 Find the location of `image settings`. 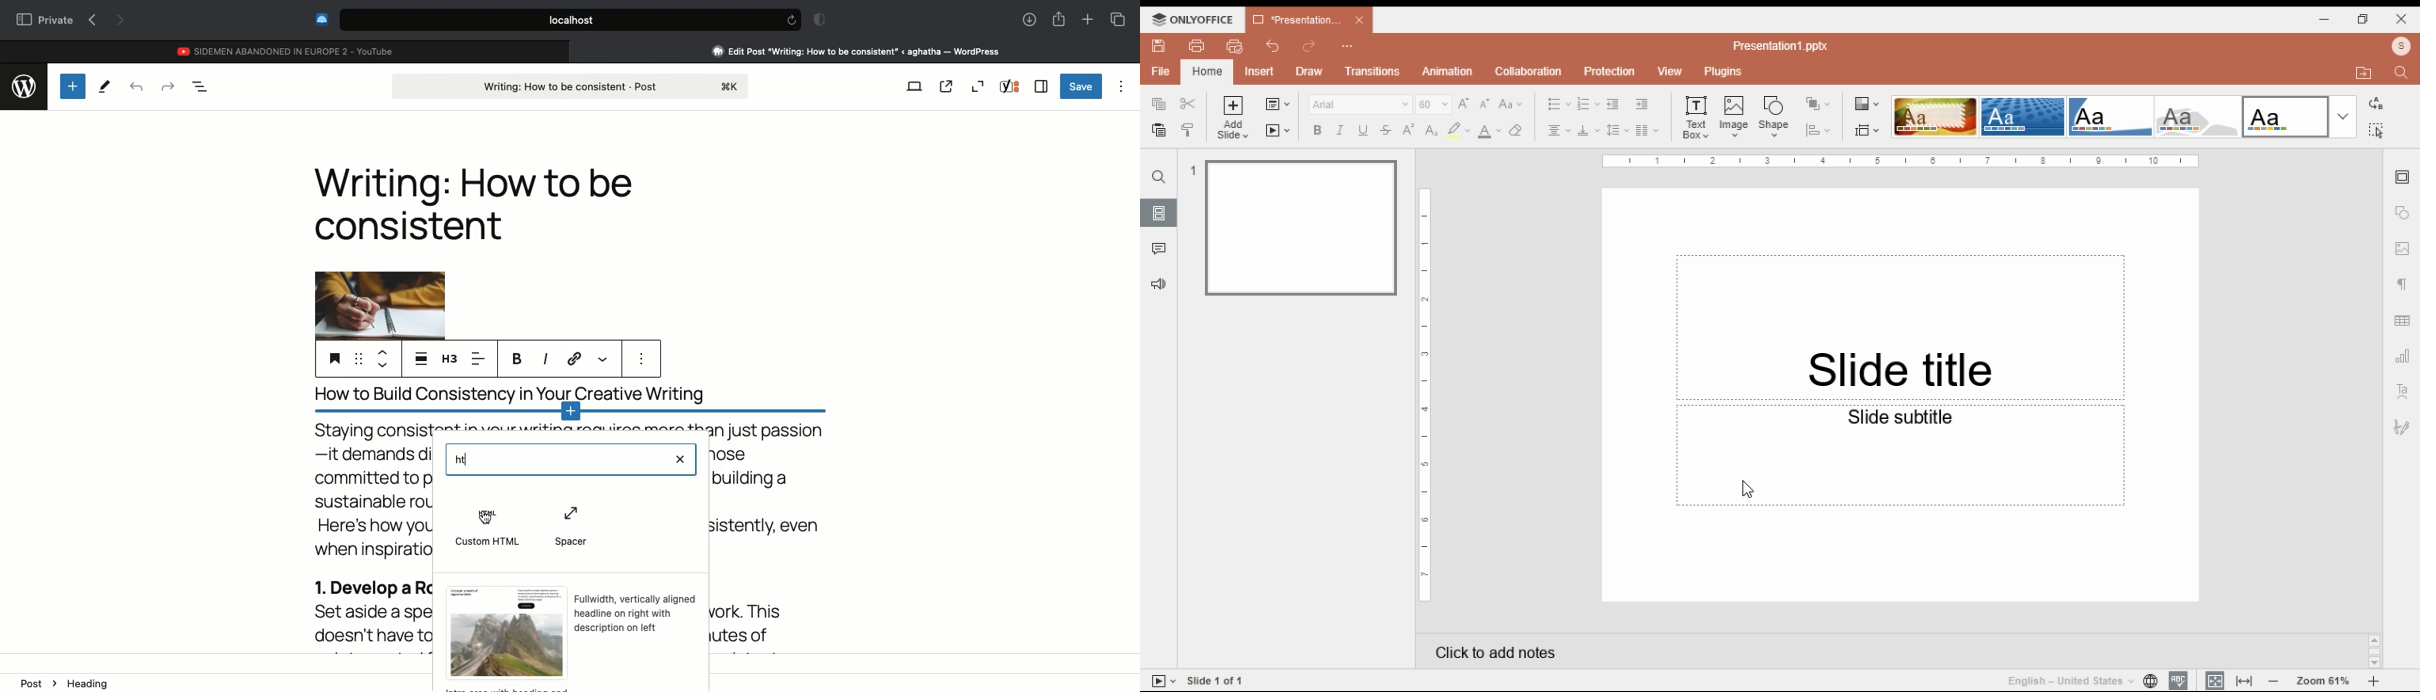

image settings is located at coordinates (2403, 250).